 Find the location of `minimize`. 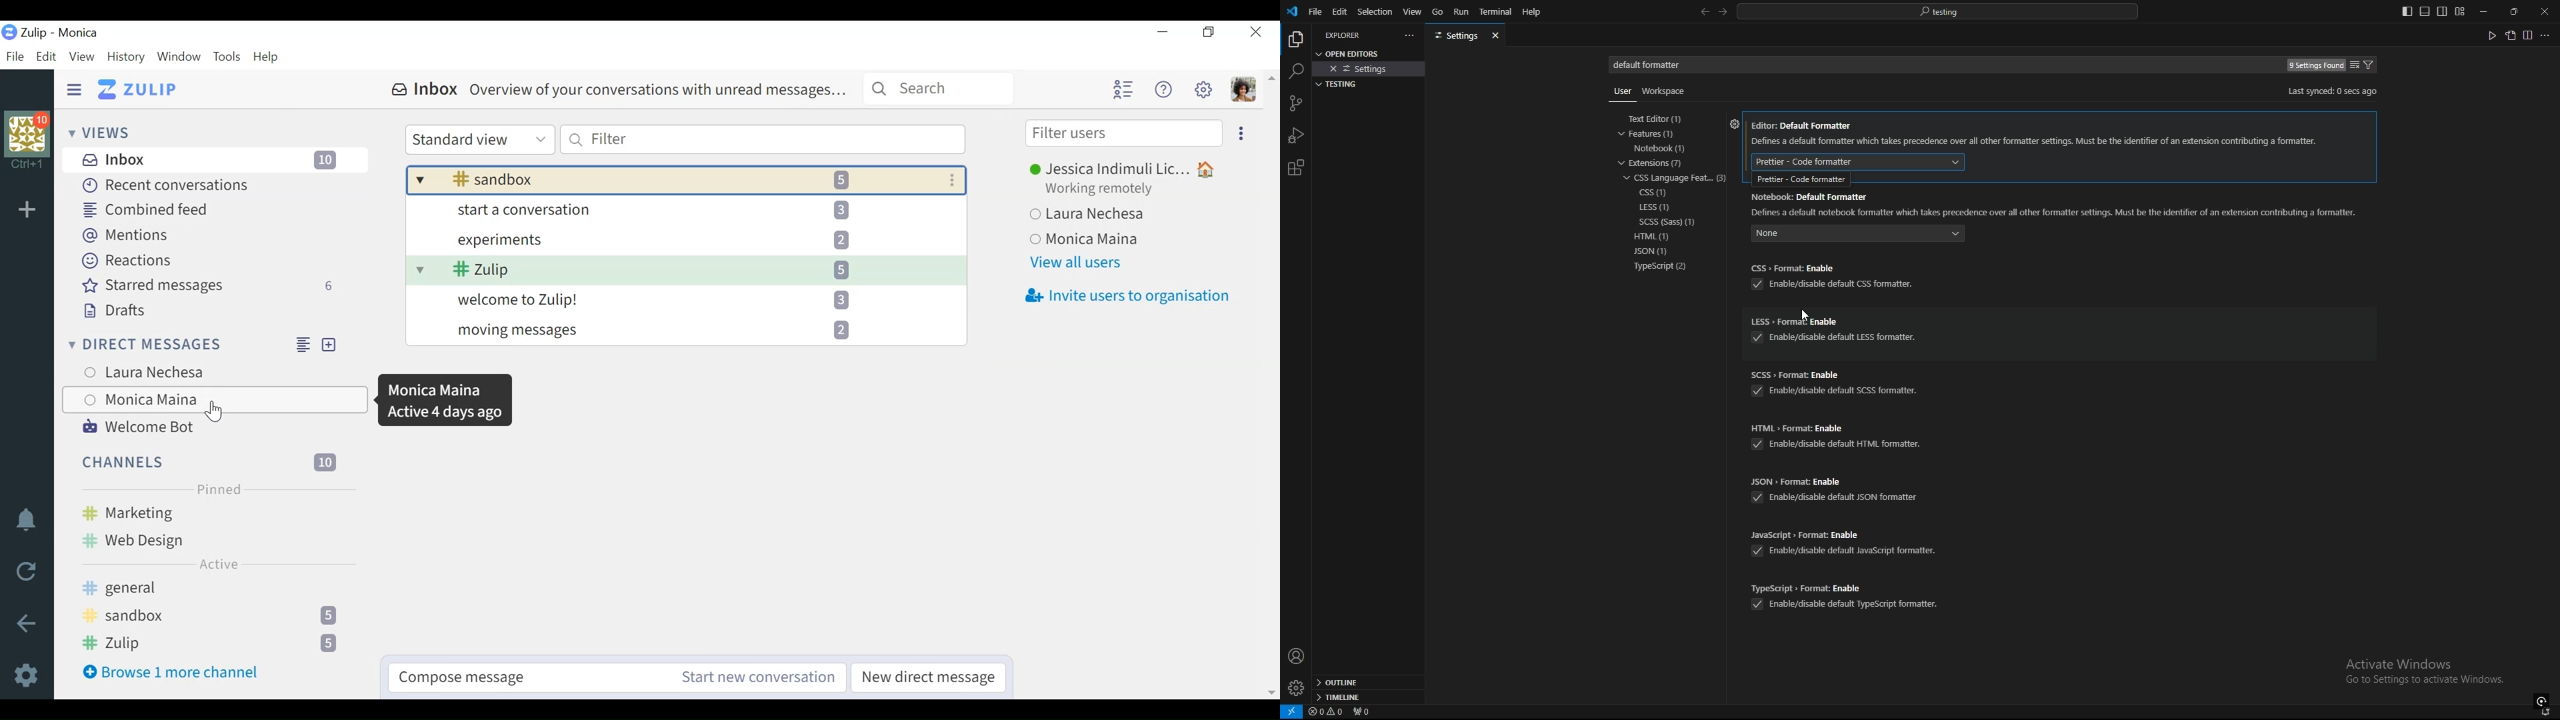

minimize is located at coordinates (1165, 33).